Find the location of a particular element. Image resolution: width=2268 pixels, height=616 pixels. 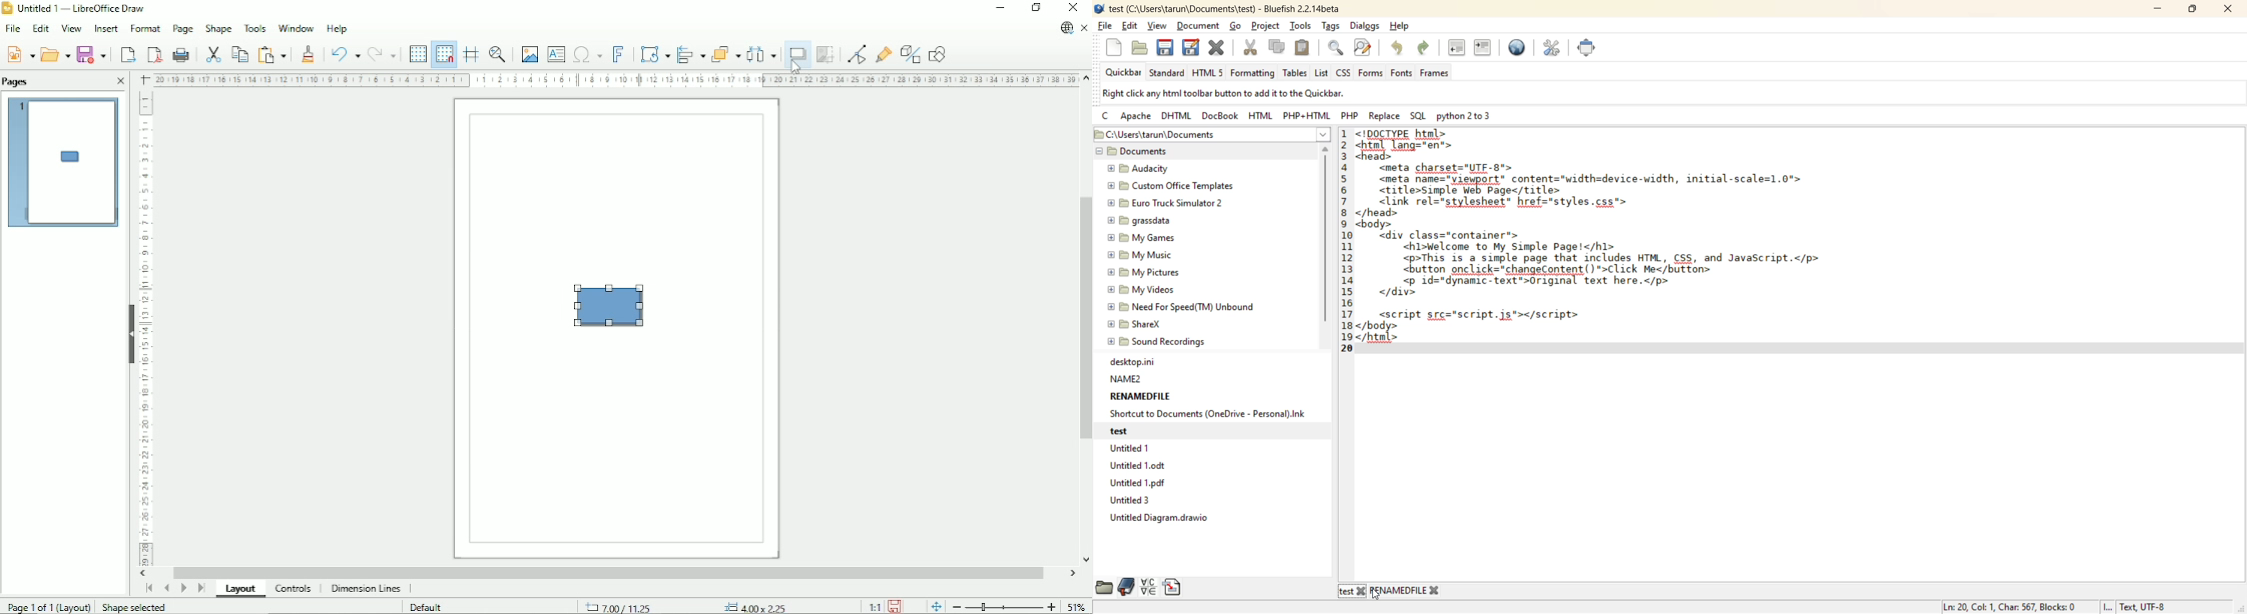

Fit page to current window is located at coordinates (935, 604).